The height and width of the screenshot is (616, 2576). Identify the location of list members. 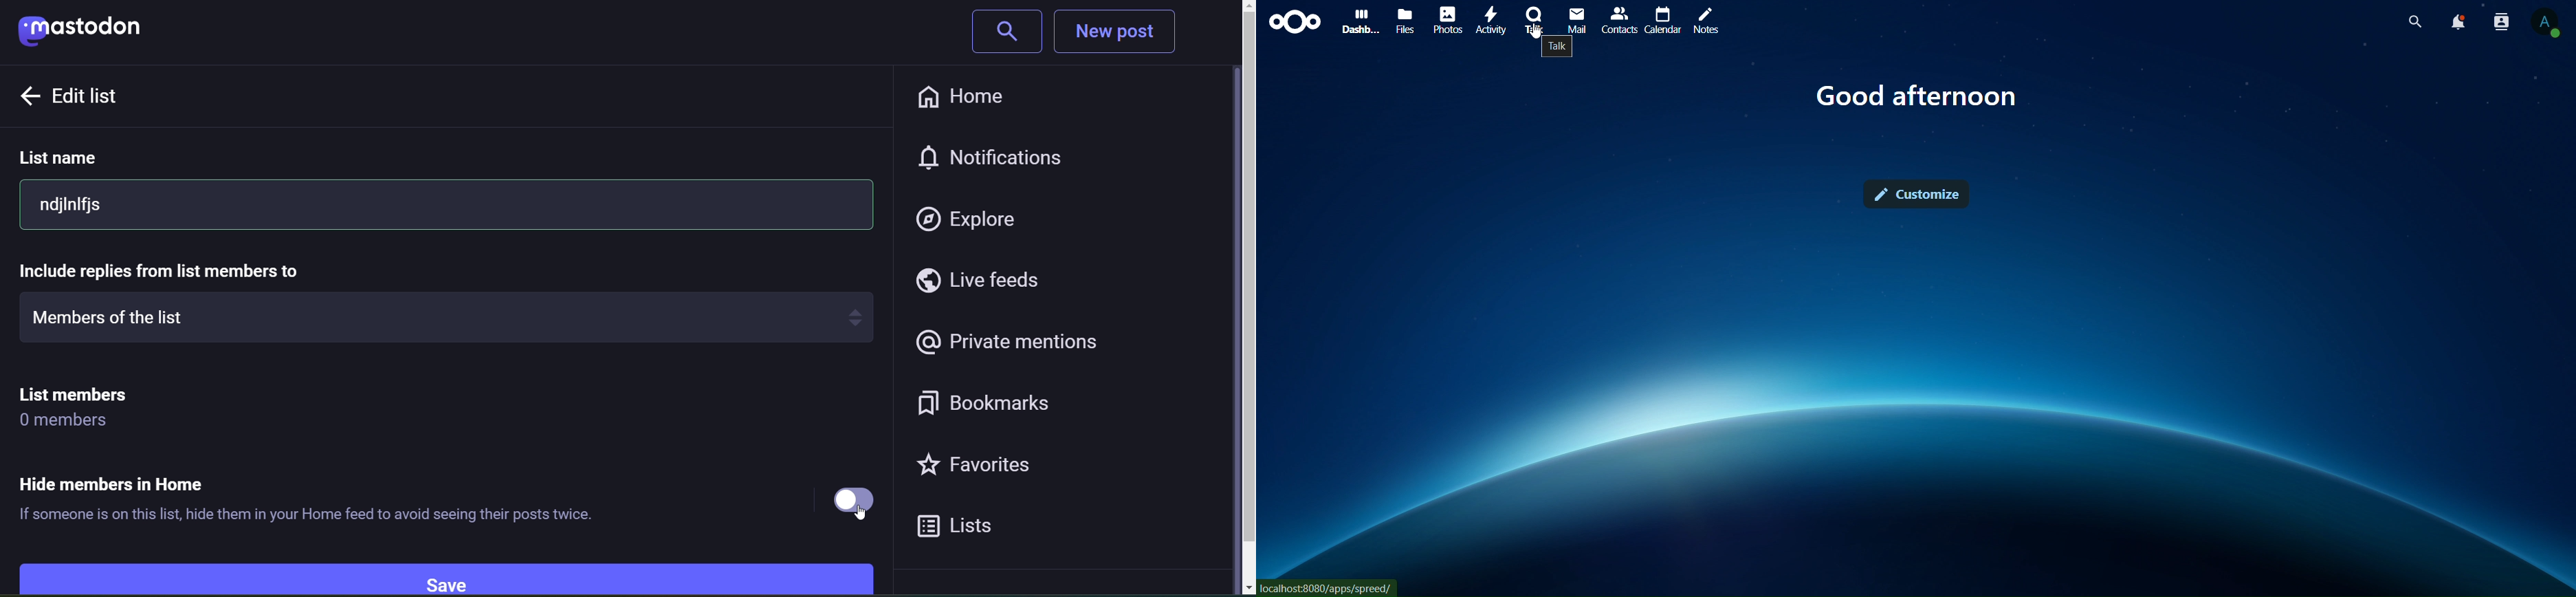
(107, 393).